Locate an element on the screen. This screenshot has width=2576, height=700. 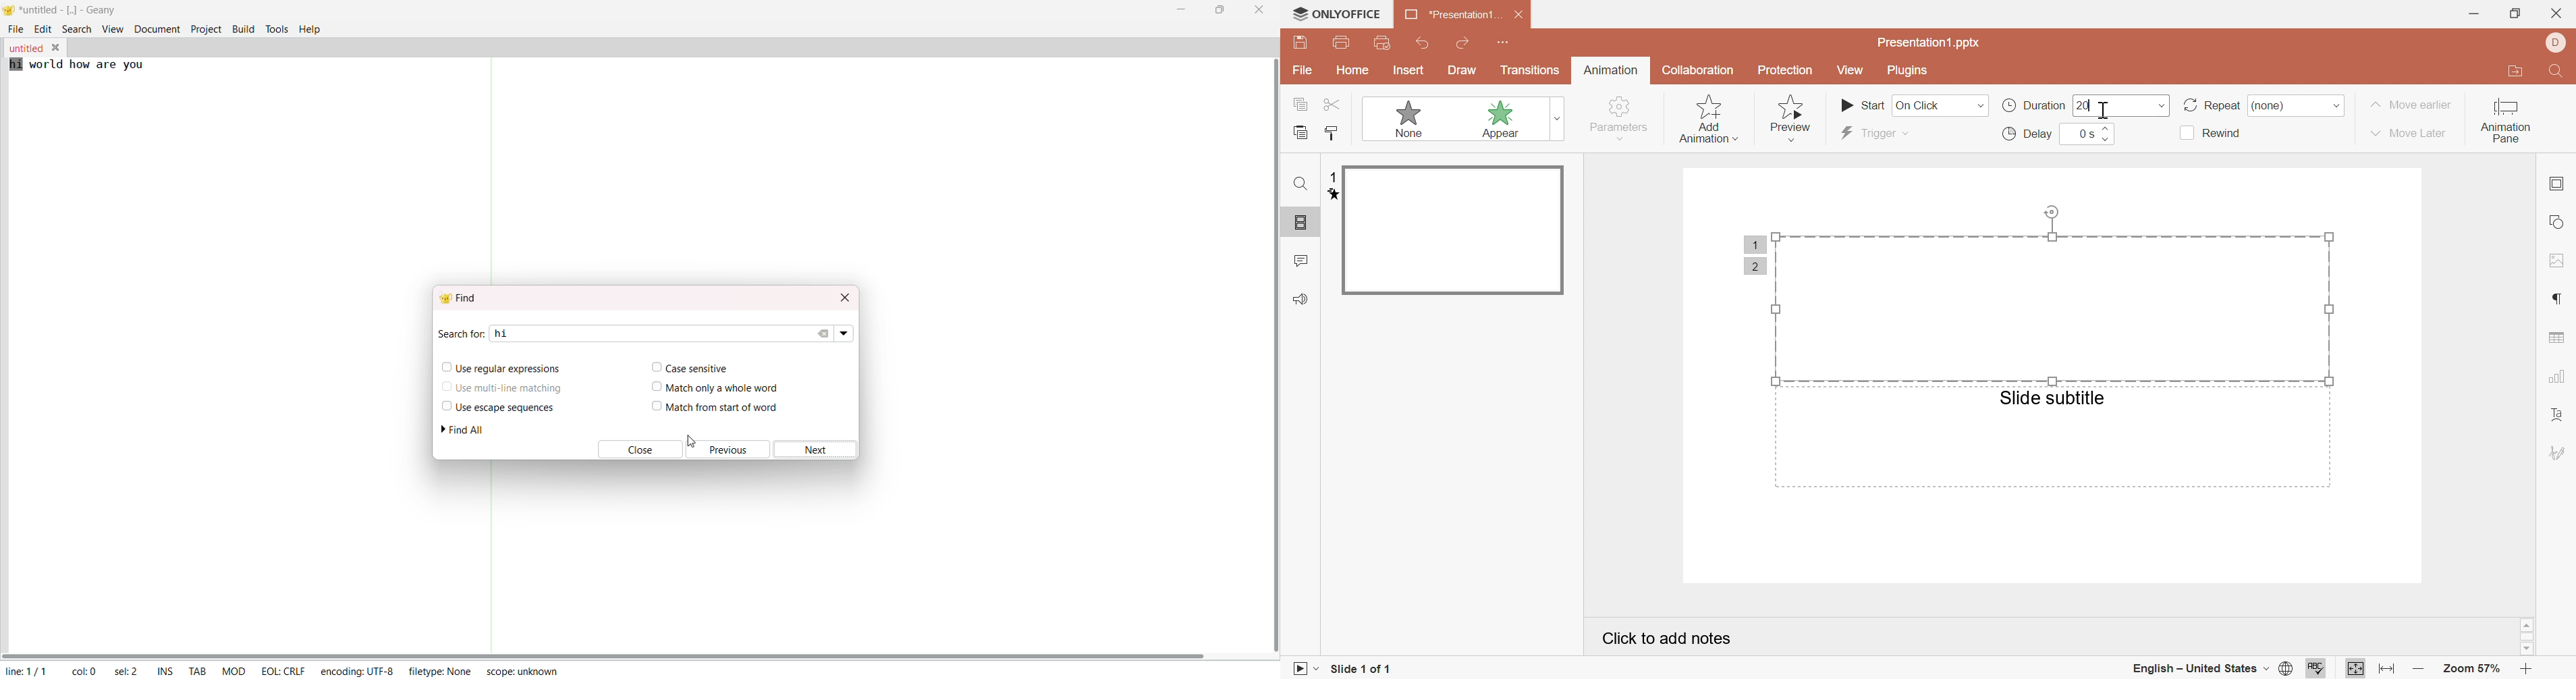
move later is located at coordinates (2409, 133).